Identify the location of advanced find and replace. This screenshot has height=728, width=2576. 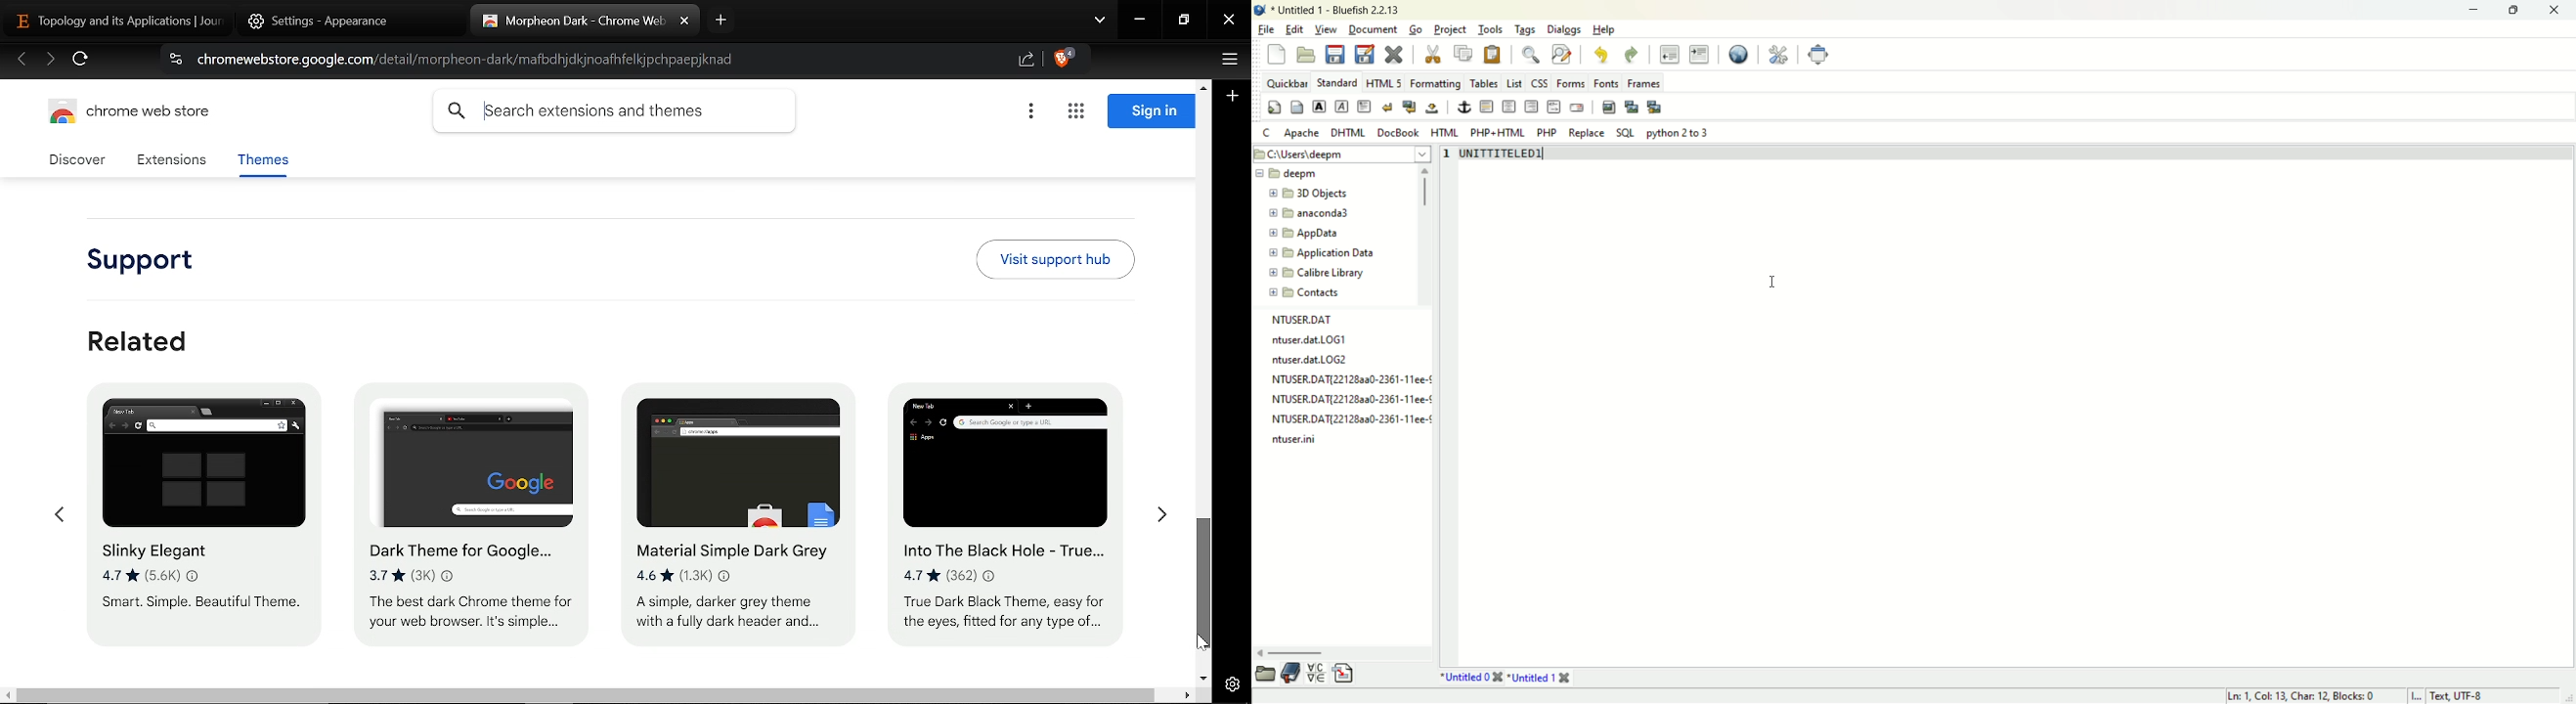
(1562, 54).